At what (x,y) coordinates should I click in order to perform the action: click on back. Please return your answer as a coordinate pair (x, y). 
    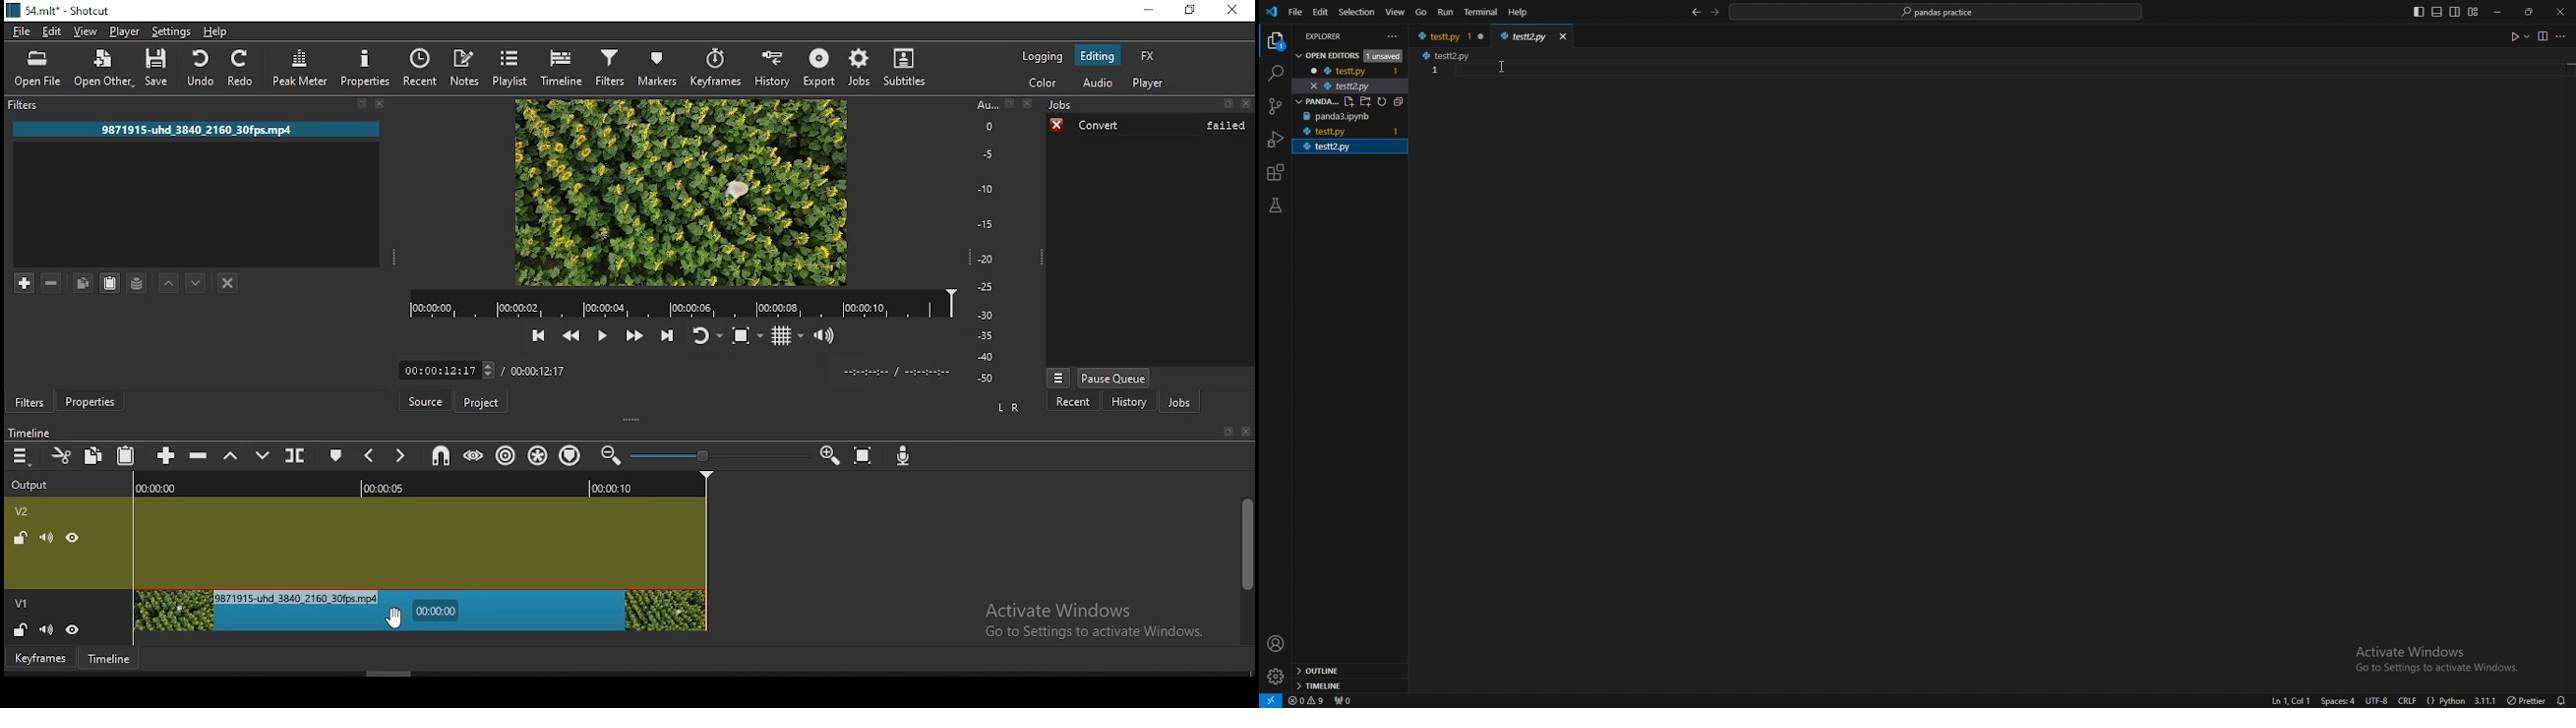
    Looking at the image, I should click on (1695, 13).